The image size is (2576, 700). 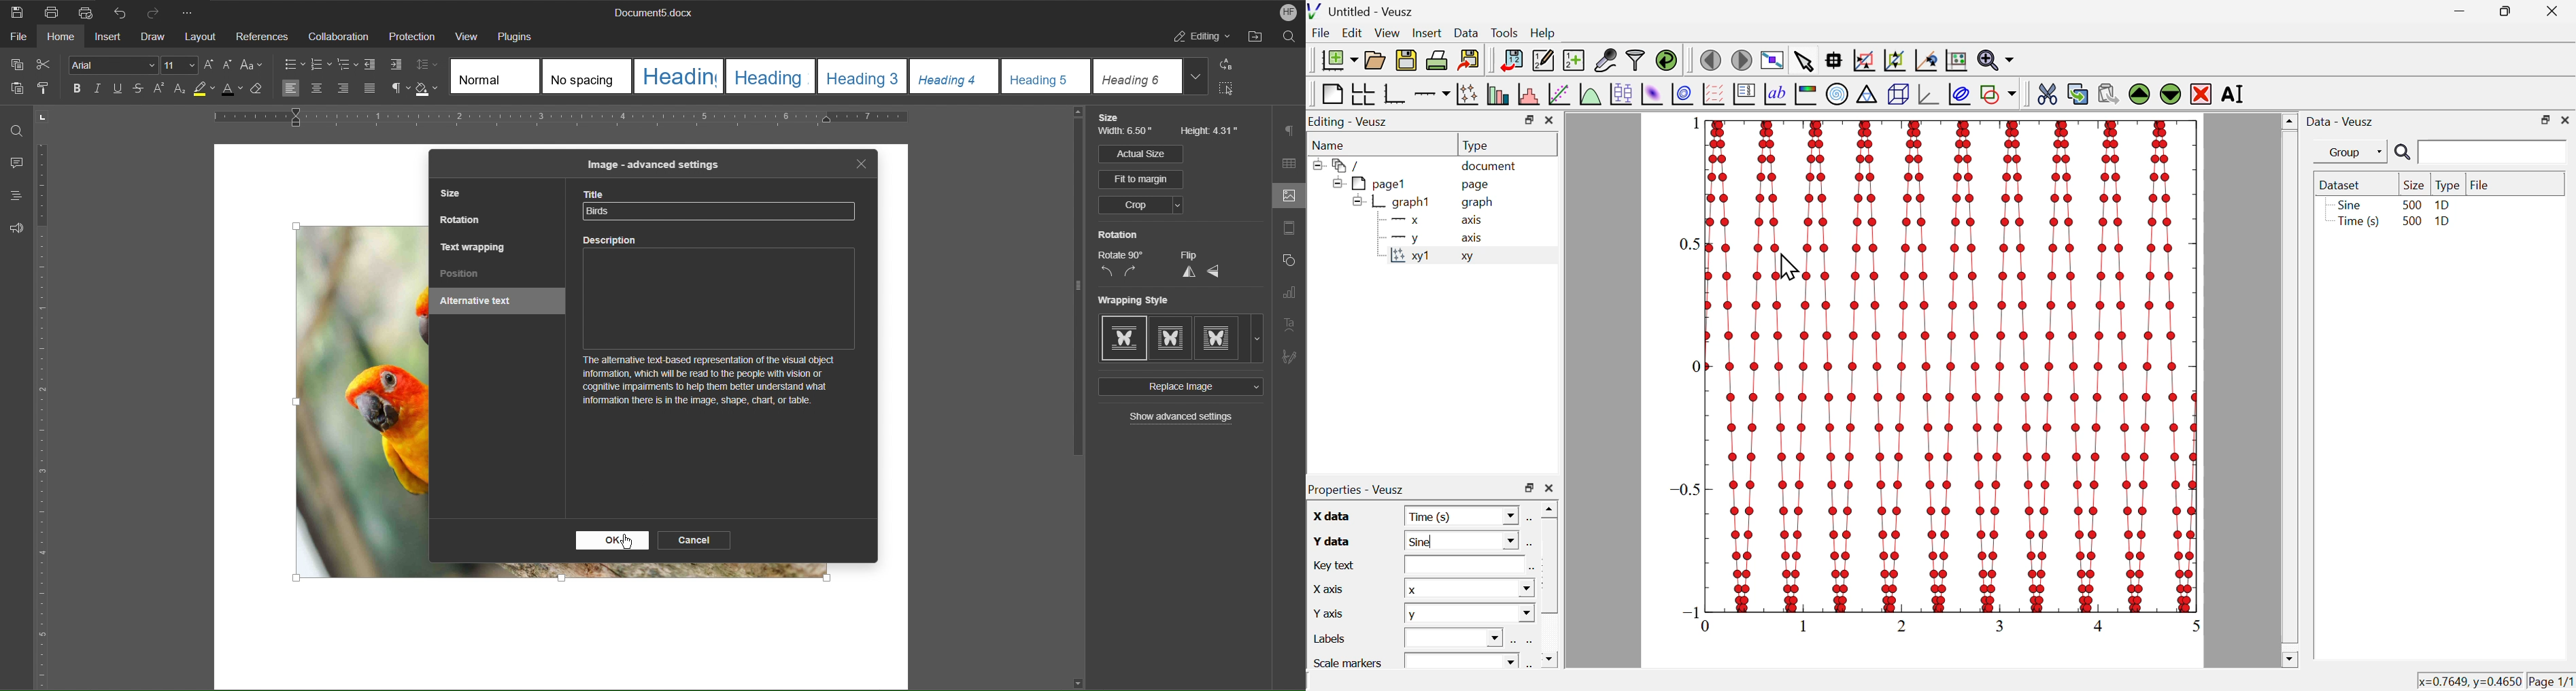 I want to click on add an axis to the plot, so click(x=1432, y=94).